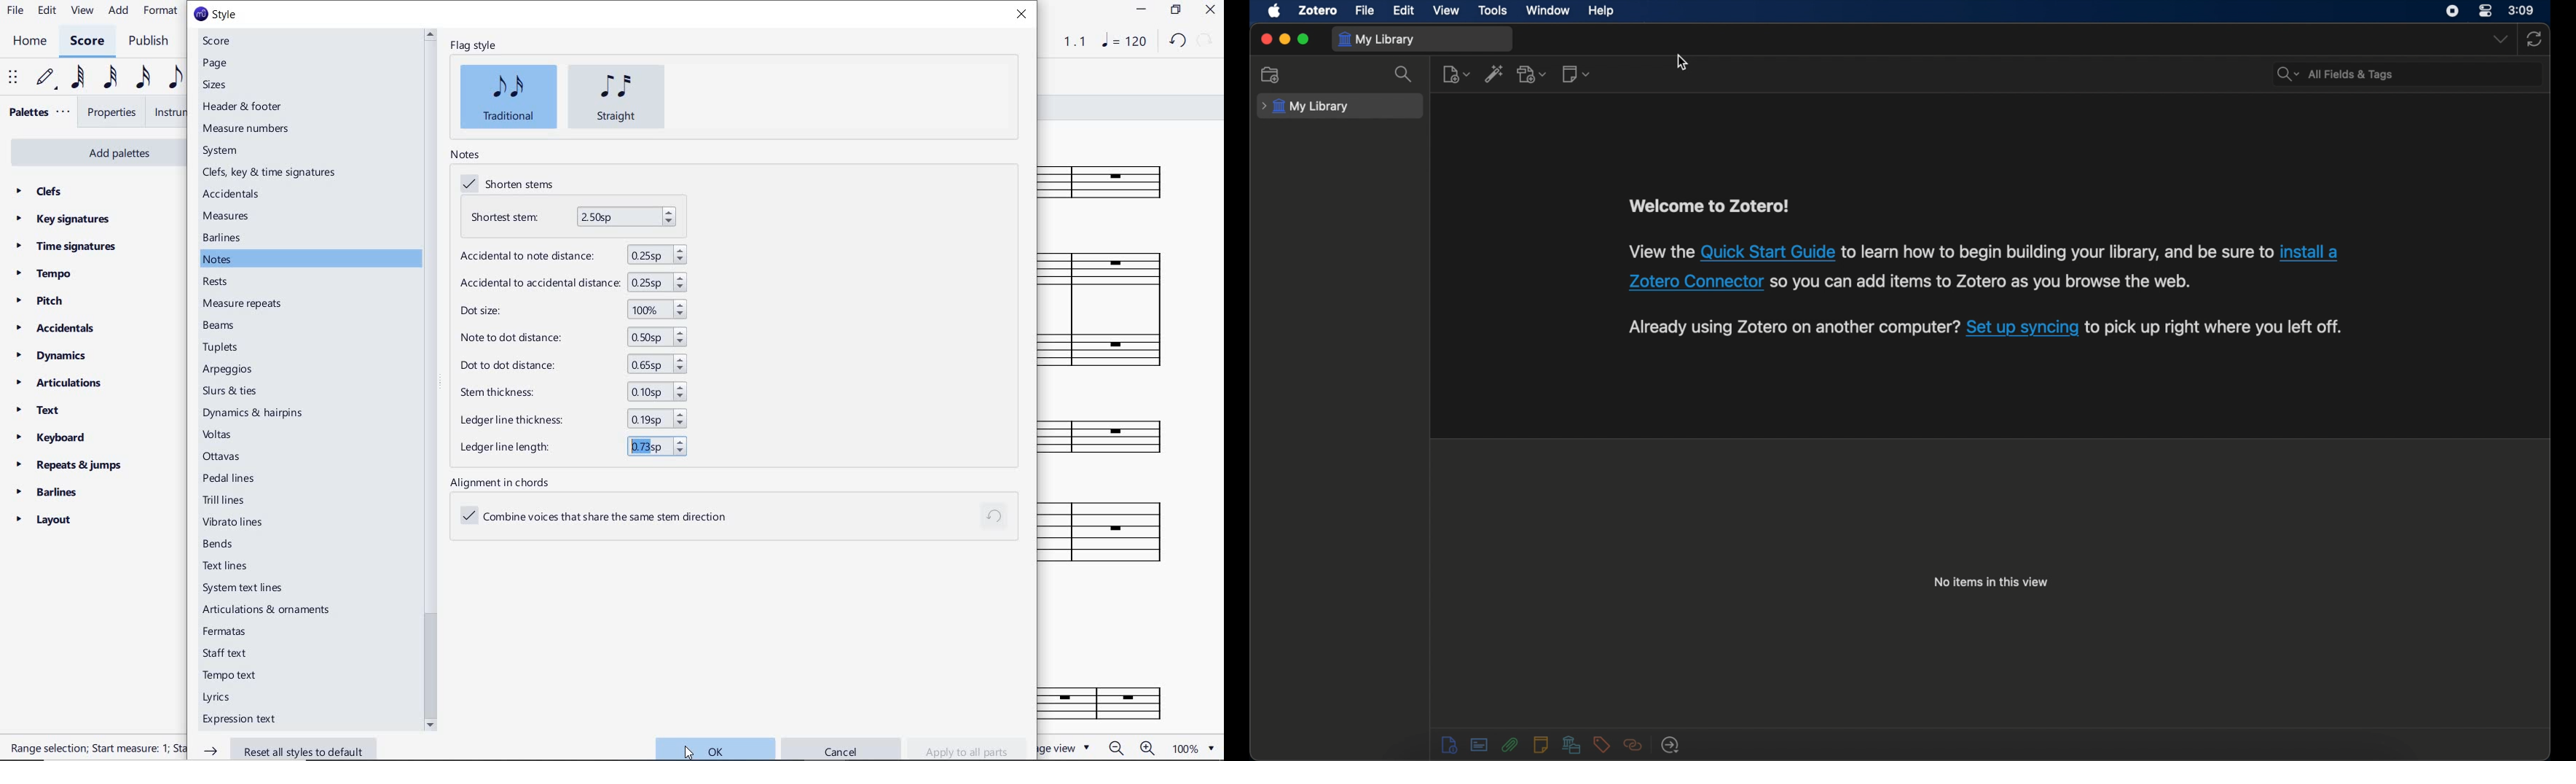  I want to click on lyrics, so click(221, 698).